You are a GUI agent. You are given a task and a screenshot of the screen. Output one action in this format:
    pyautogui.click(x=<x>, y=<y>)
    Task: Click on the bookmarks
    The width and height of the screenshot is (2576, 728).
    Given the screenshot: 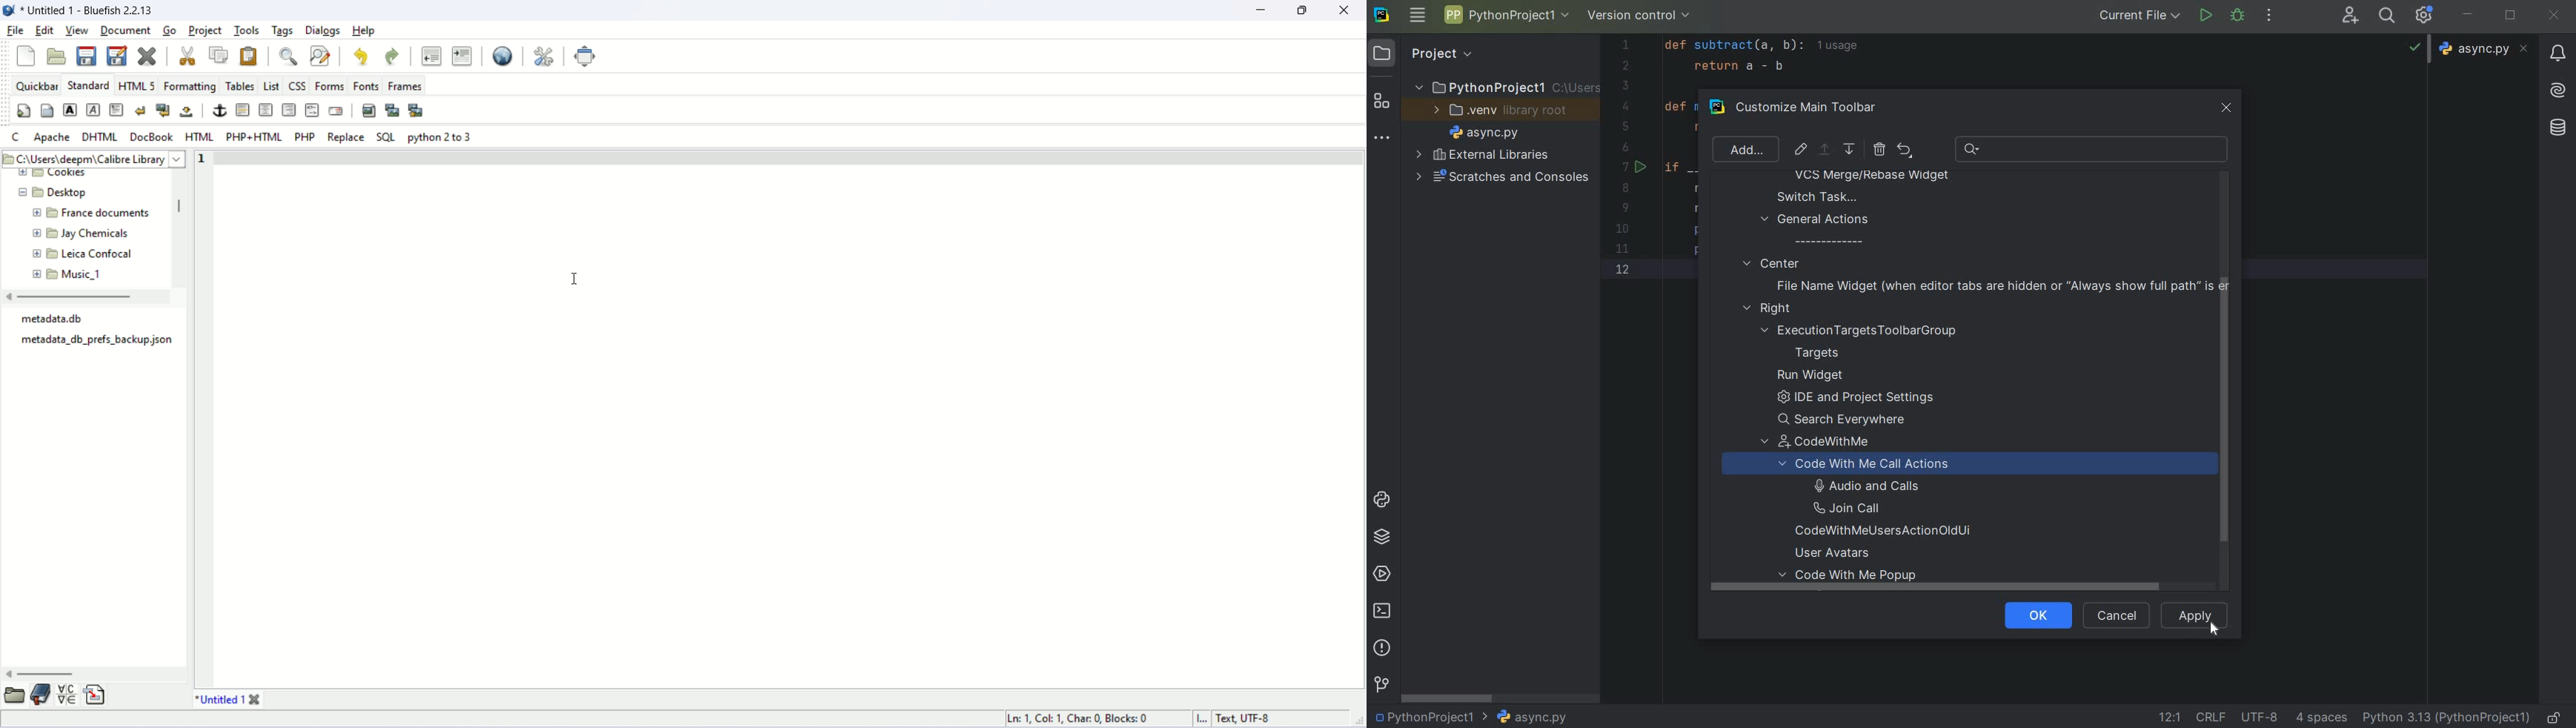 What is the action you would take?
    pyautogui.click(x=42, y=697)
    